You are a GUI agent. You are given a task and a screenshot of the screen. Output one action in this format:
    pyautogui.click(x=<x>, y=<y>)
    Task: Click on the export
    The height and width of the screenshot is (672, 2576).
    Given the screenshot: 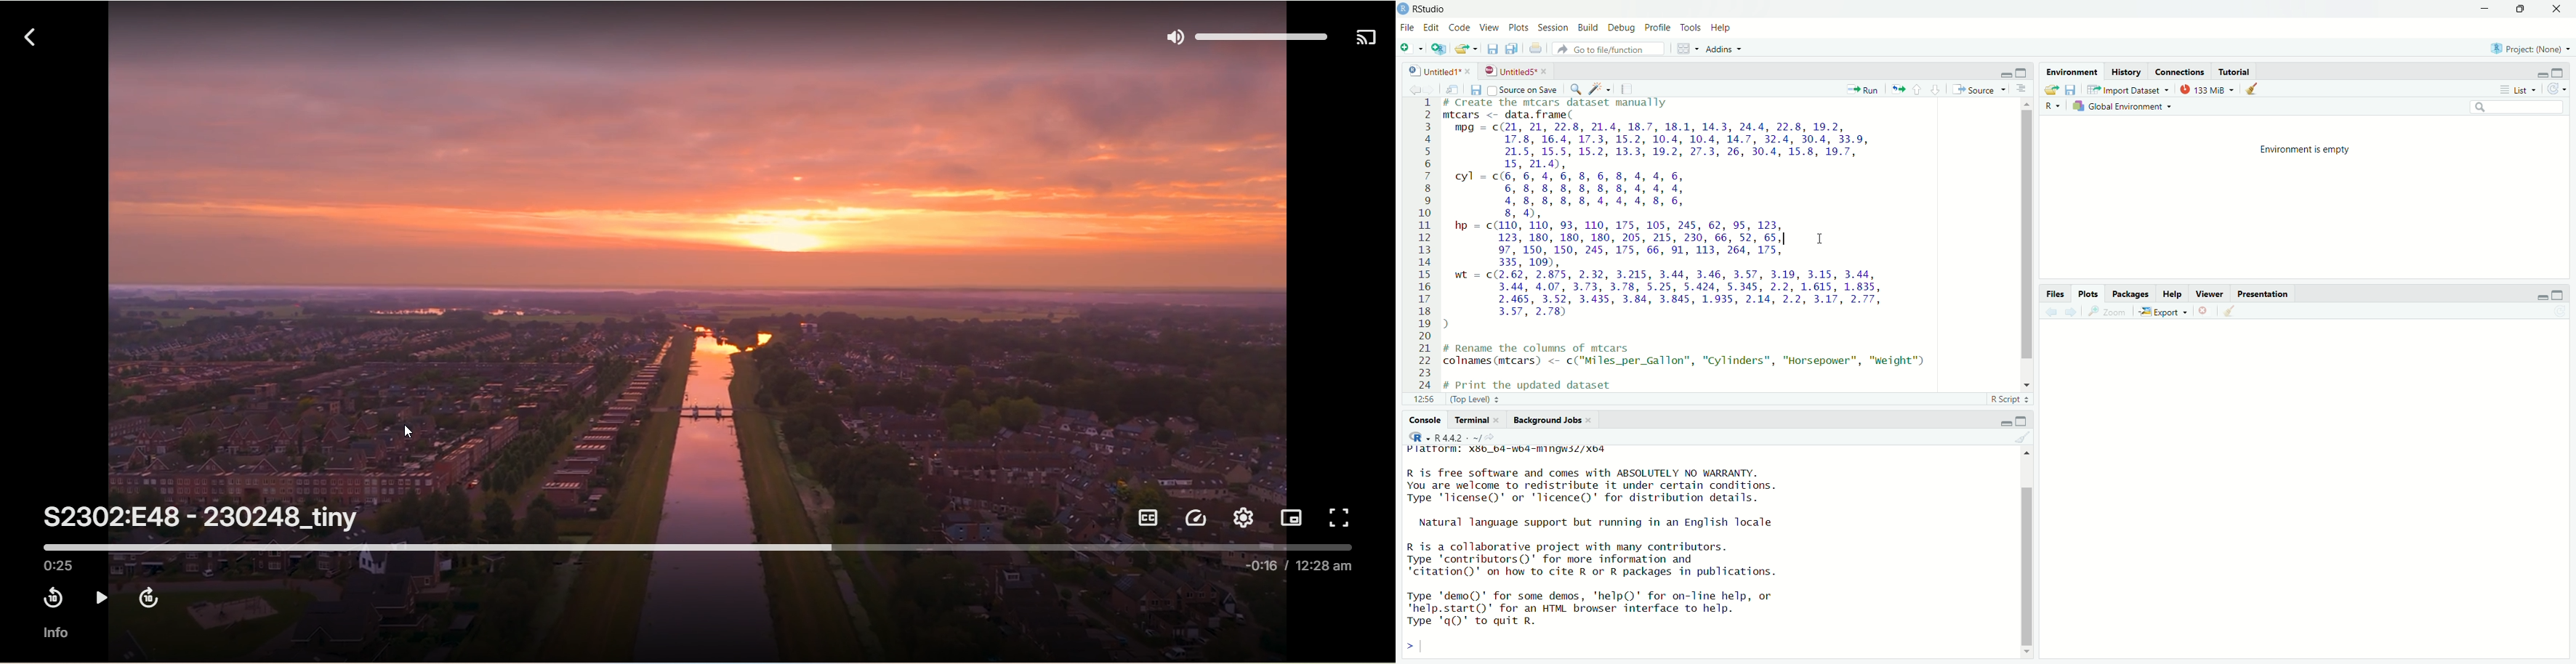 What is the action you would take?
    pyautogui.click(x=1465, y=51)
    